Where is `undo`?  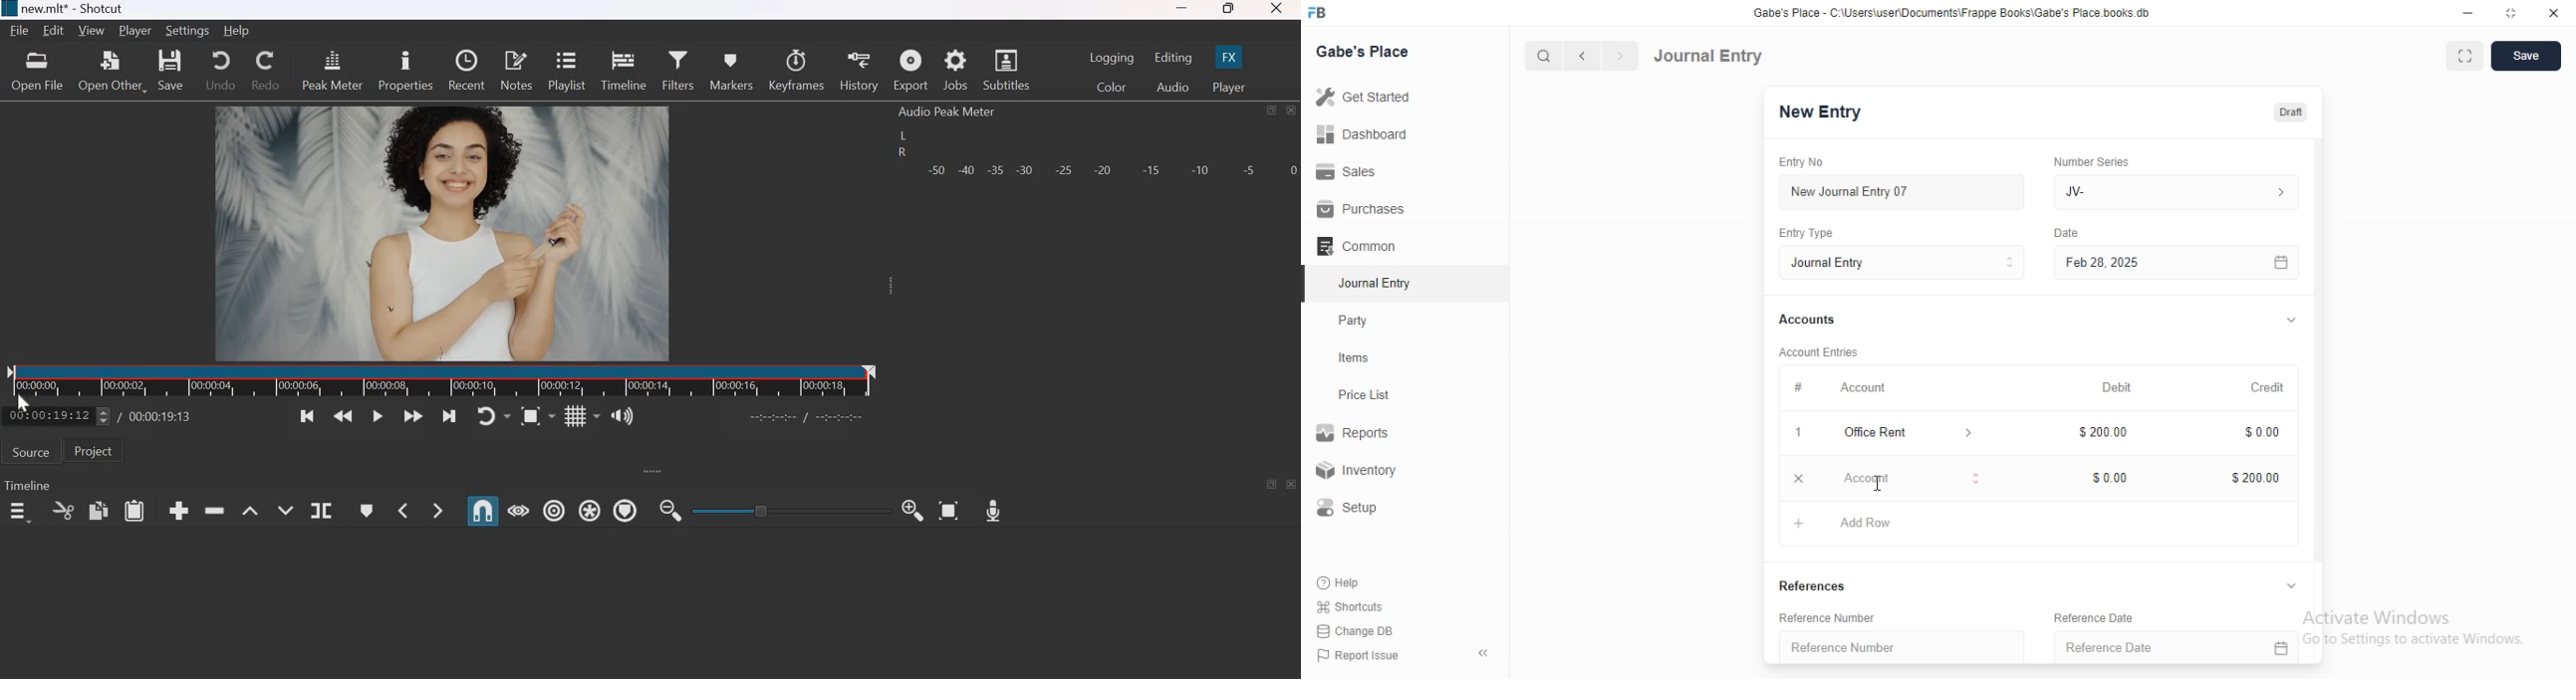 undo is located at coordinates (220, 68).